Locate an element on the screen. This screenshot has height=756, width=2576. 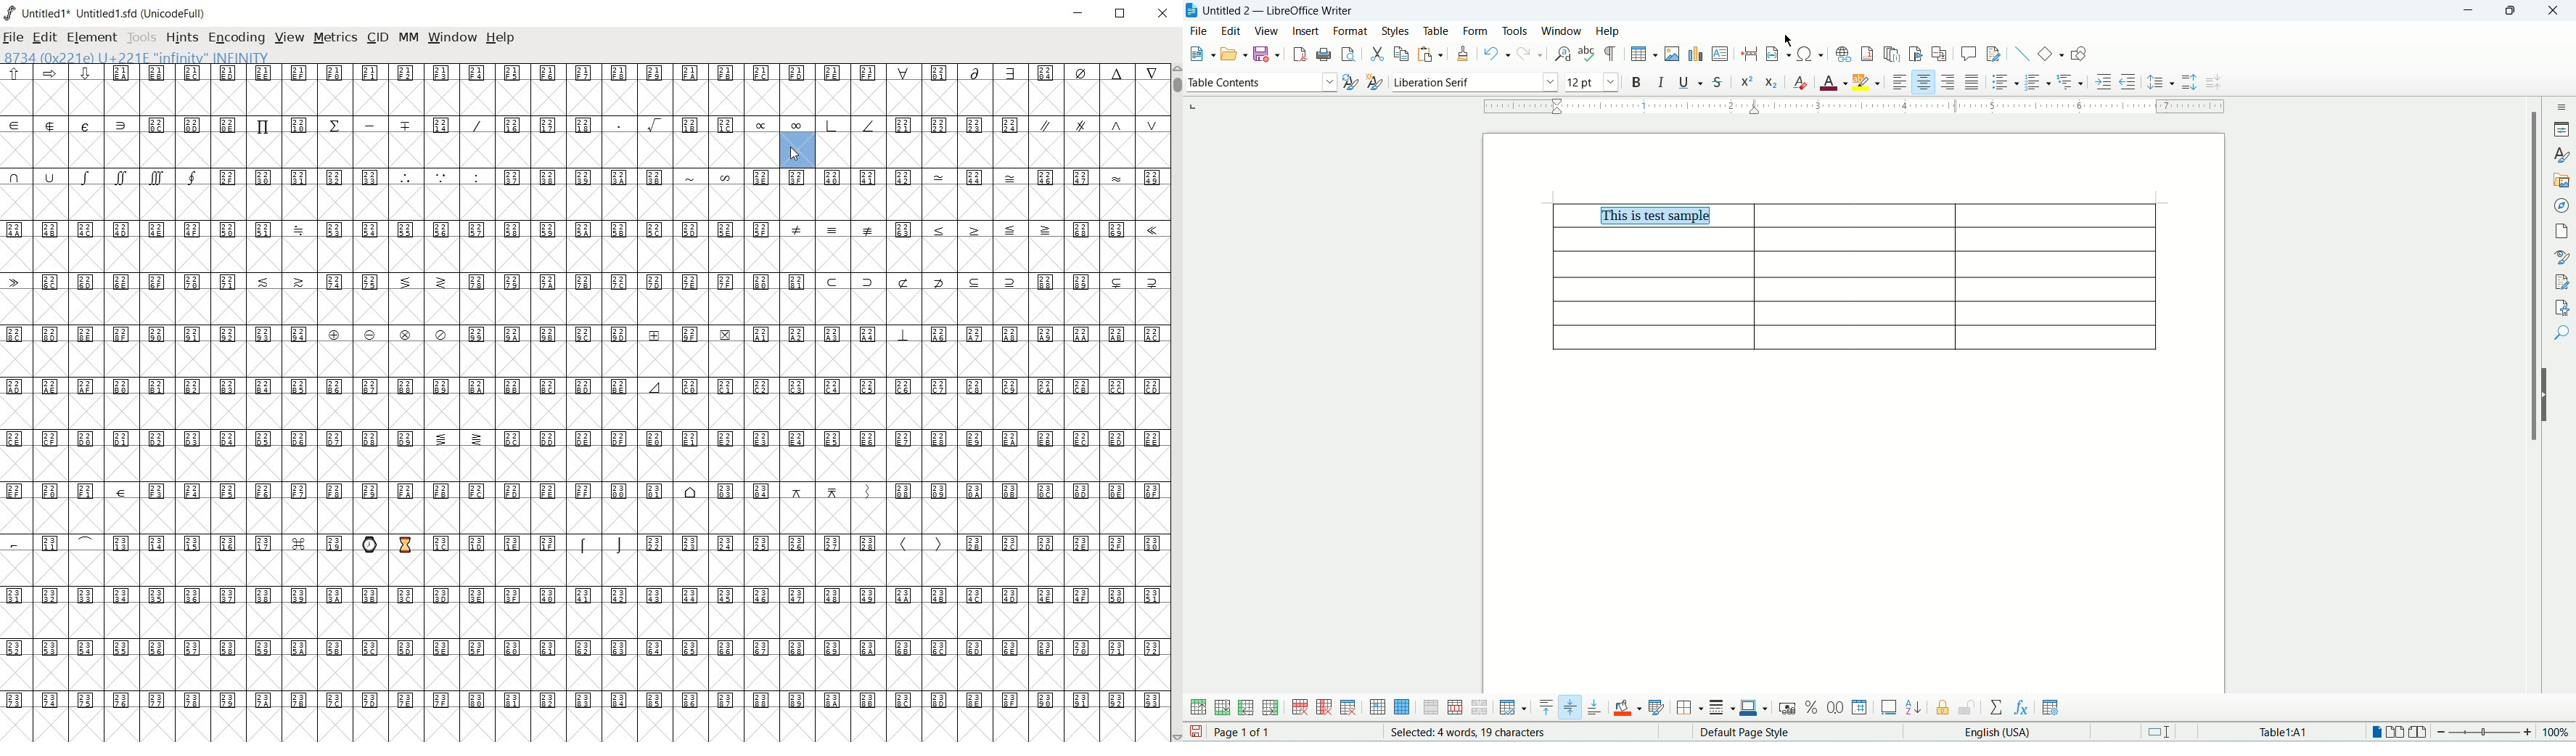
insert caption is located at coordinates (1889, 709).